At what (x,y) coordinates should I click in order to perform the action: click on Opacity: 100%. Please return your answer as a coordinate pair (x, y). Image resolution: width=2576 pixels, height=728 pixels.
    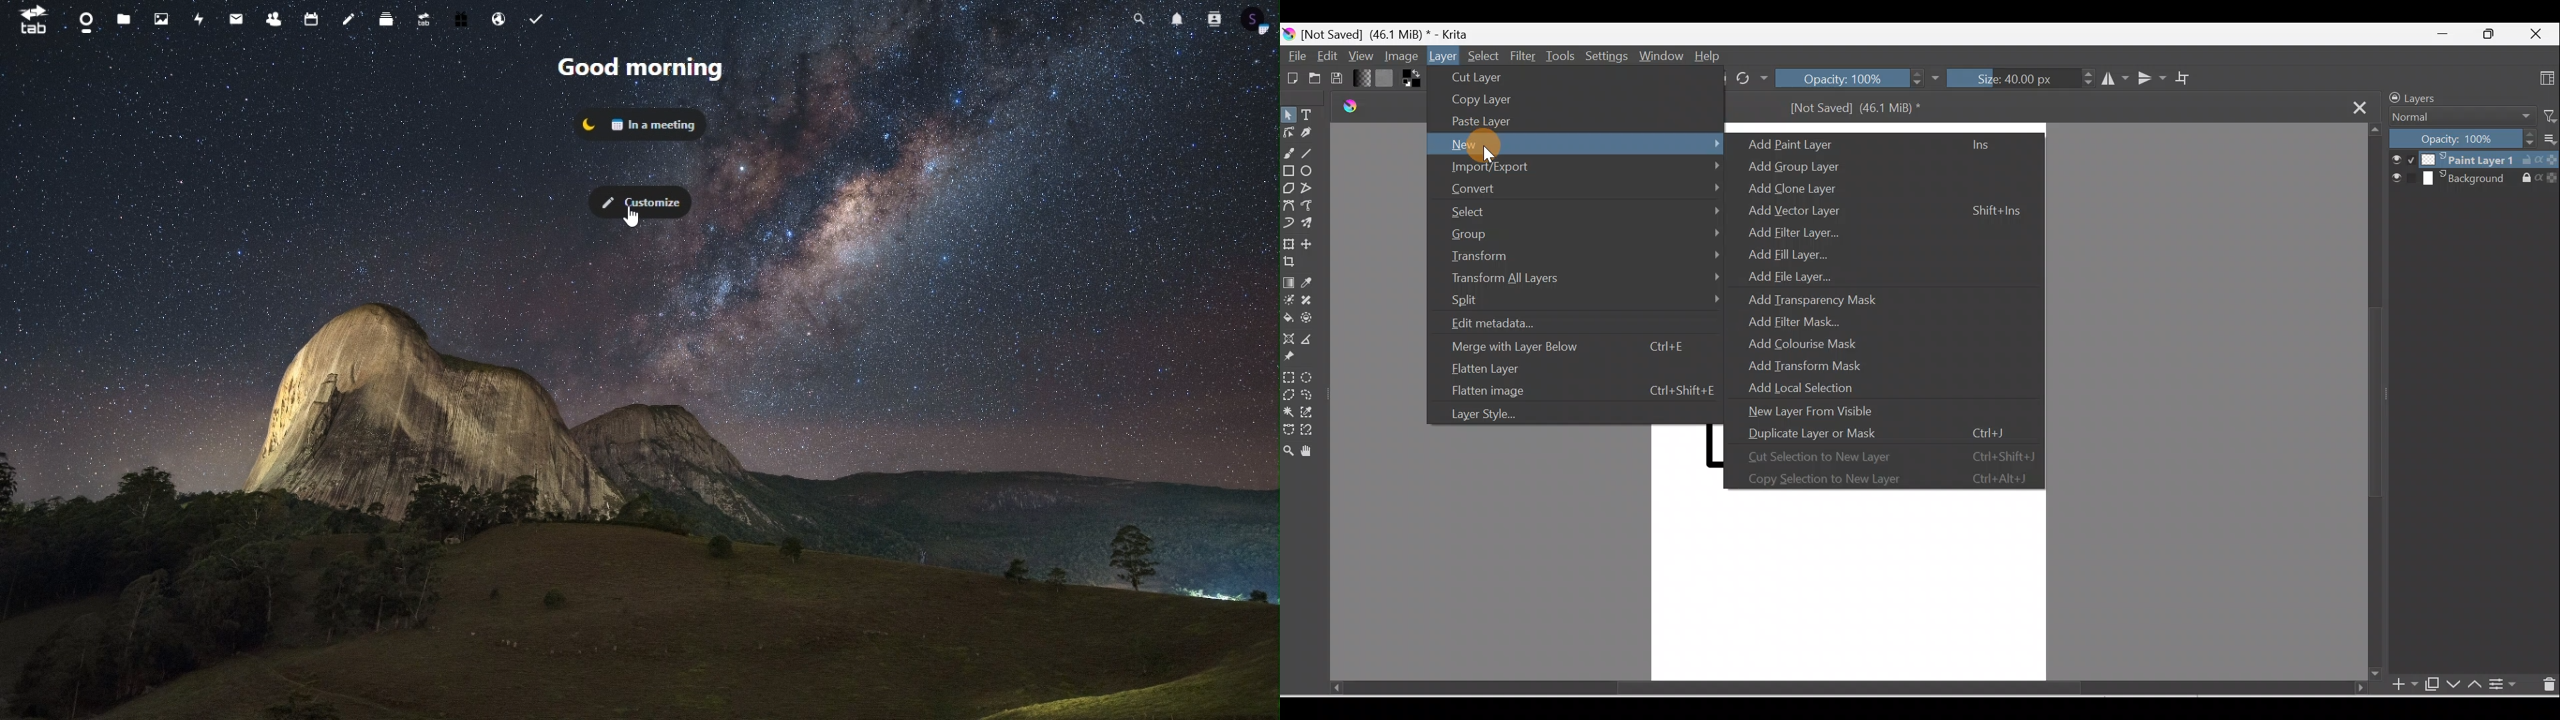
    Looking at the image, I should click on (2462, 139).